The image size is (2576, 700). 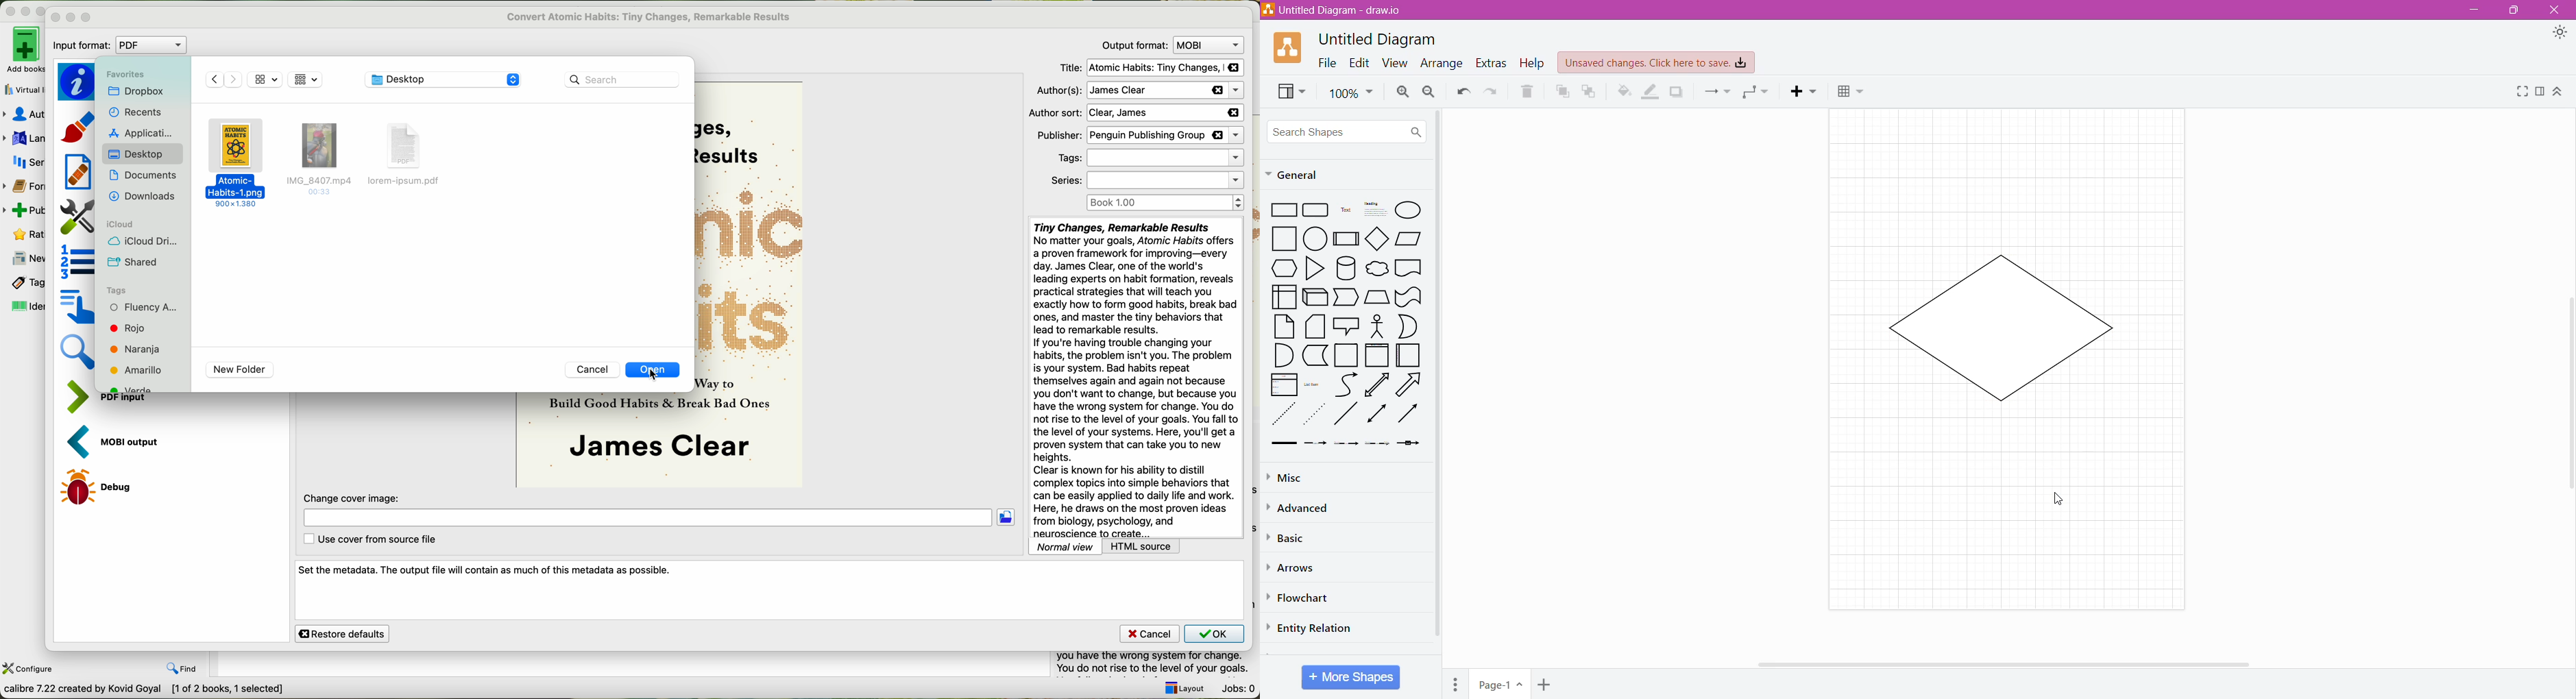 What do you see at coordinates (119, 442) in the screenshot?
I see `MOBI output` at bounding box center [119, 442].